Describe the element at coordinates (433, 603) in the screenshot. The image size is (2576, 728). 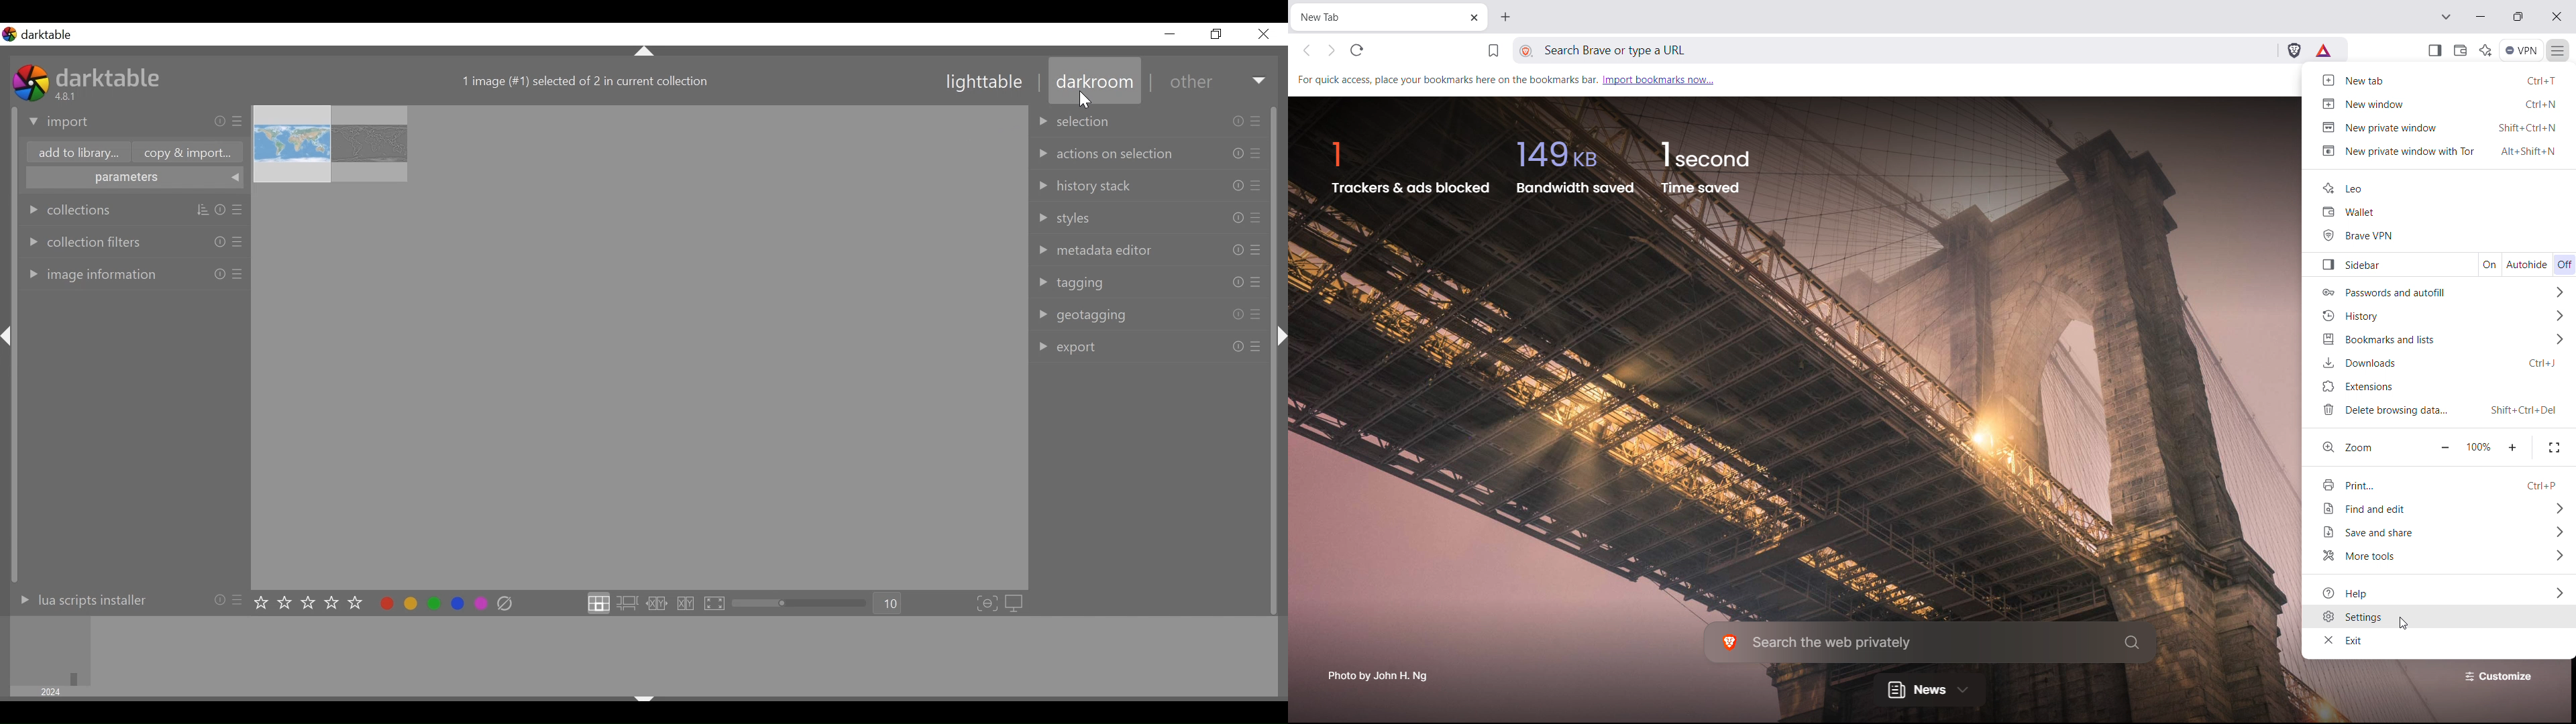
I see `toggle color labeling` at that location.